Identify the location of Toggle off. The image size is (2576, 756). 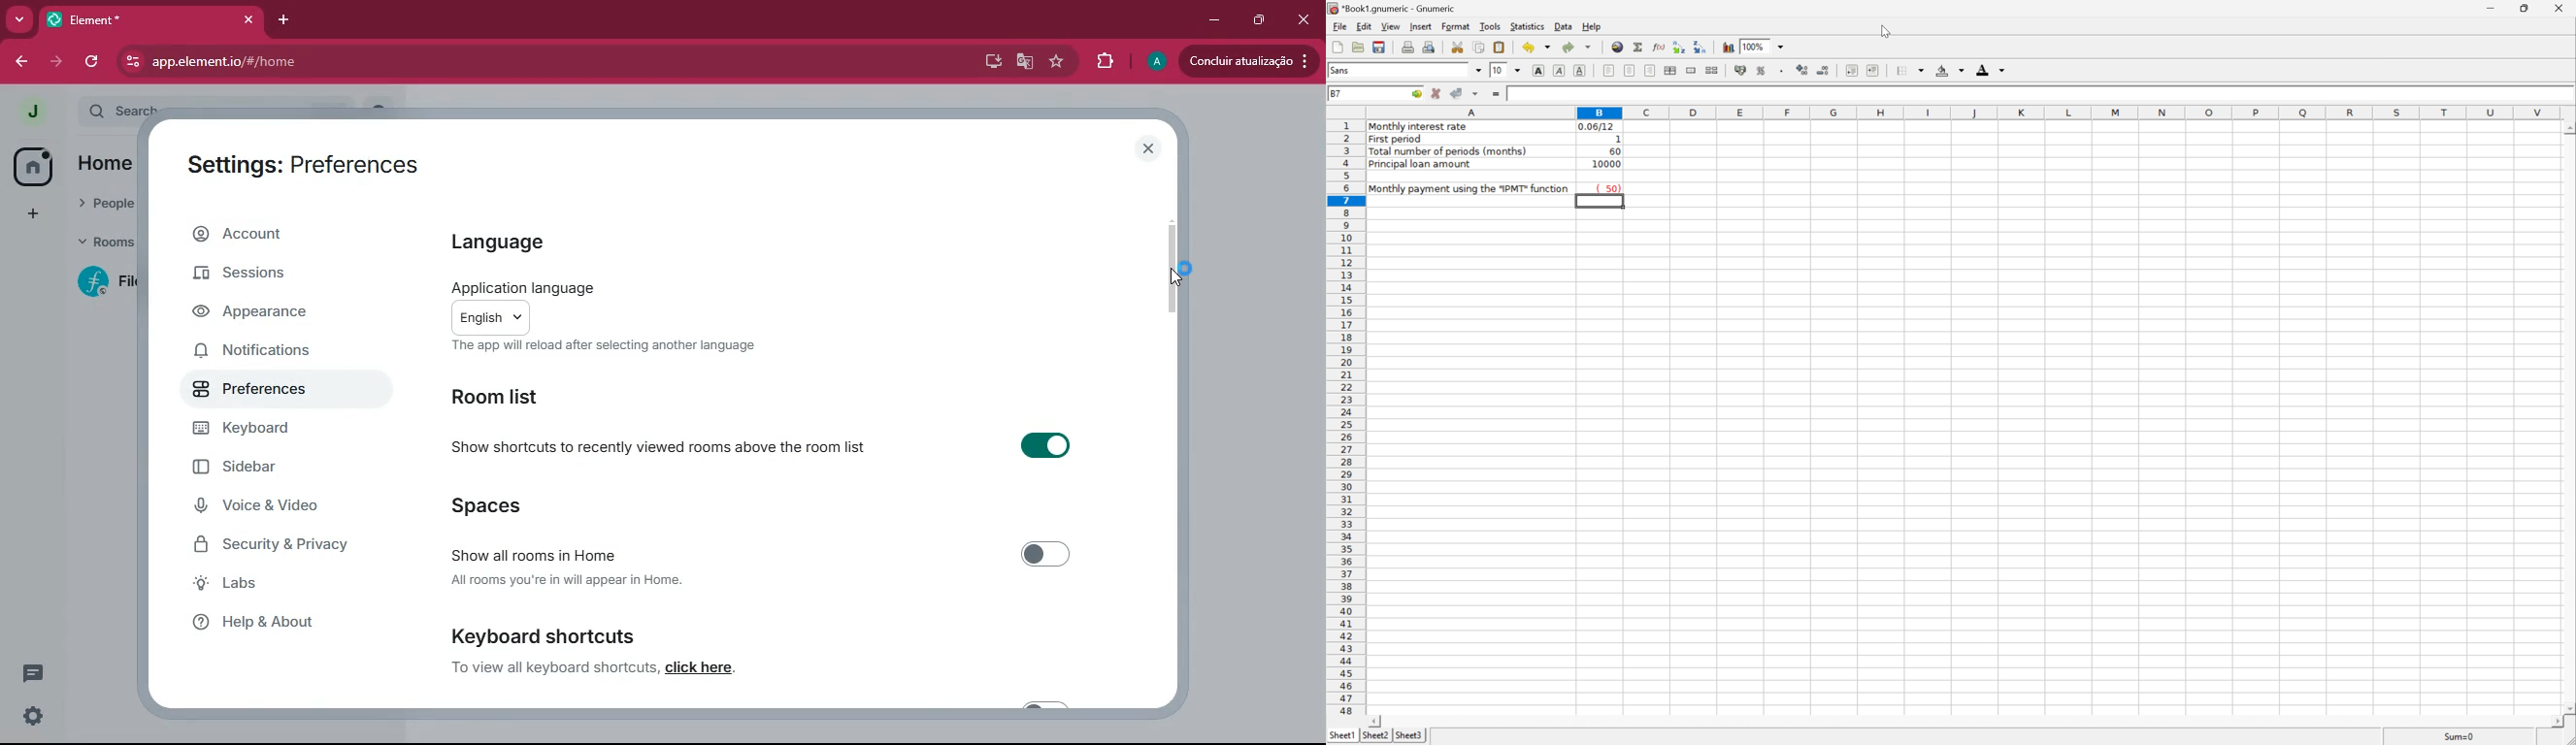
(1044, 552).